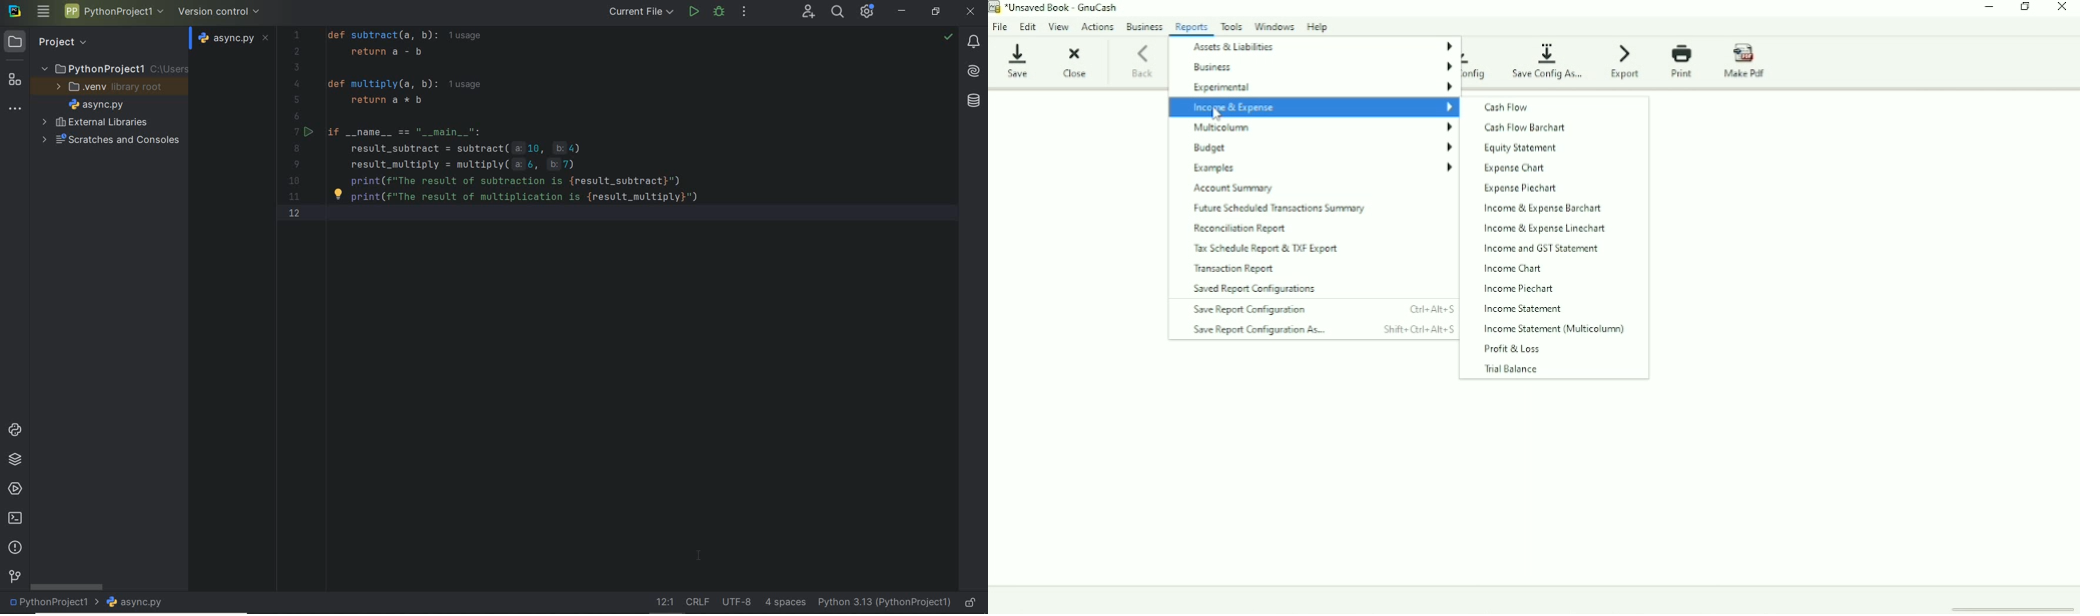 This screenshot has height=616, width=2100. I want to click on problems, so click(15, 548).